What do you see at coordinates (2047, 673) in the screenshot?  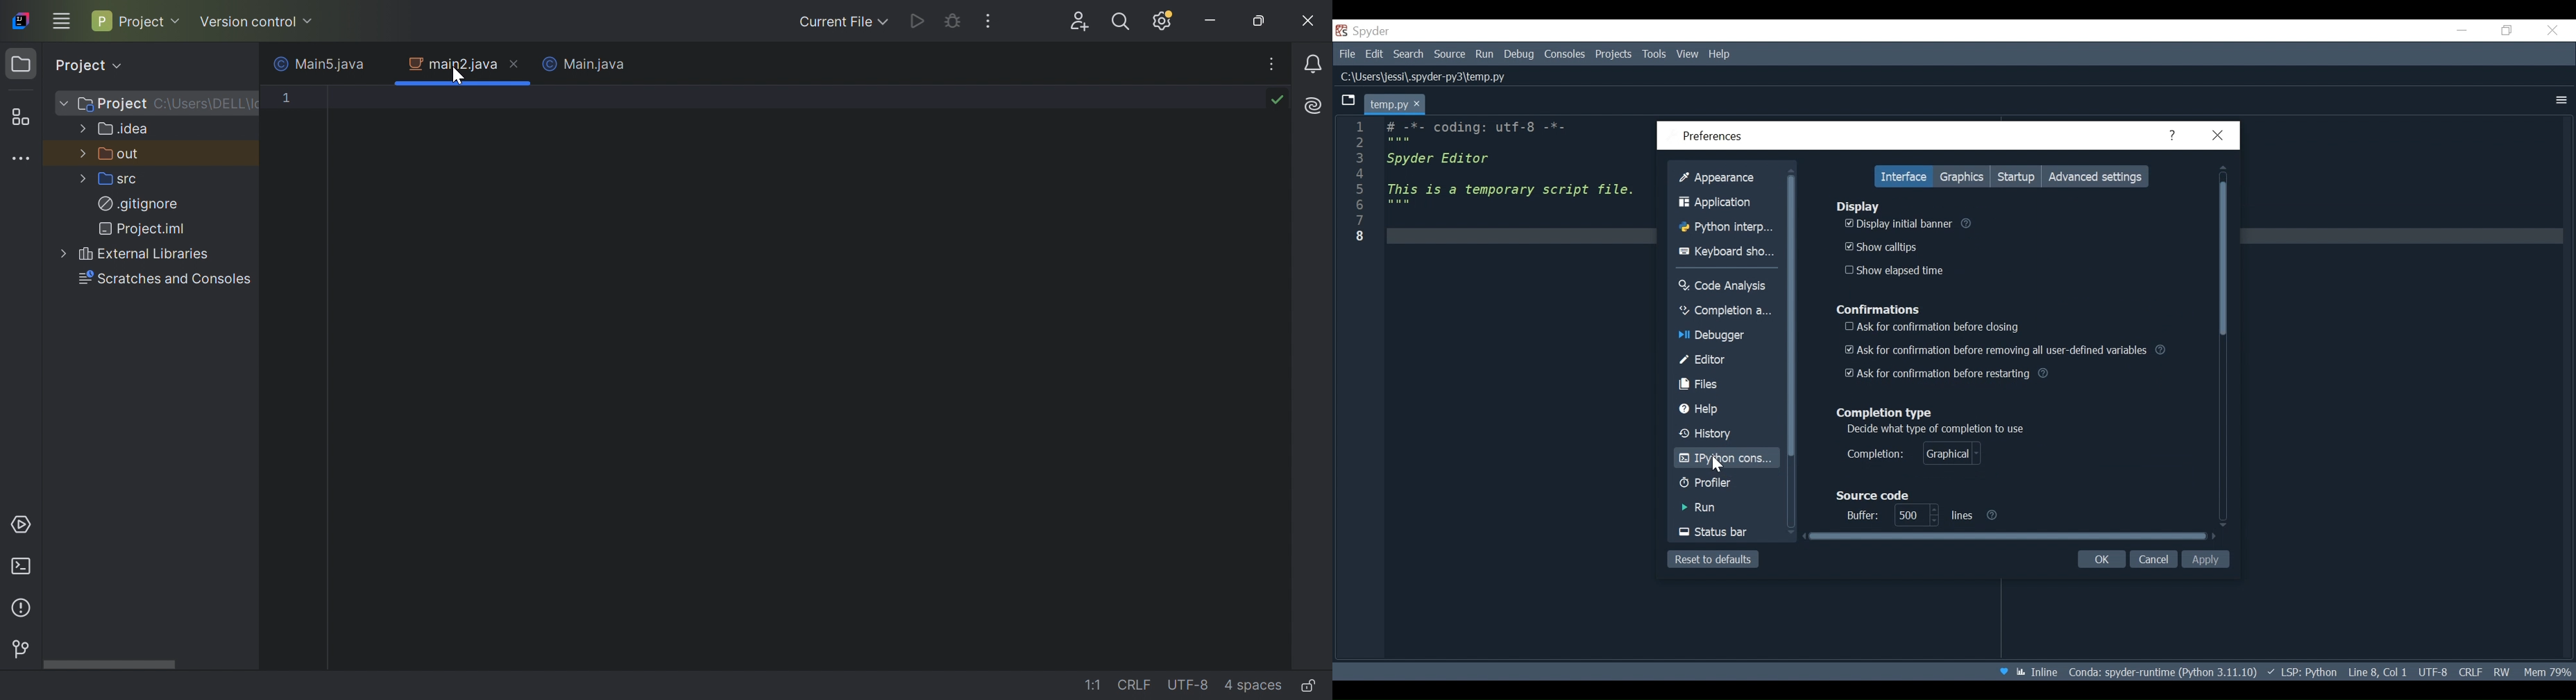 I see `Toggle inline and interactive Matplotlib plotting` at bounding box center [2047, 673].